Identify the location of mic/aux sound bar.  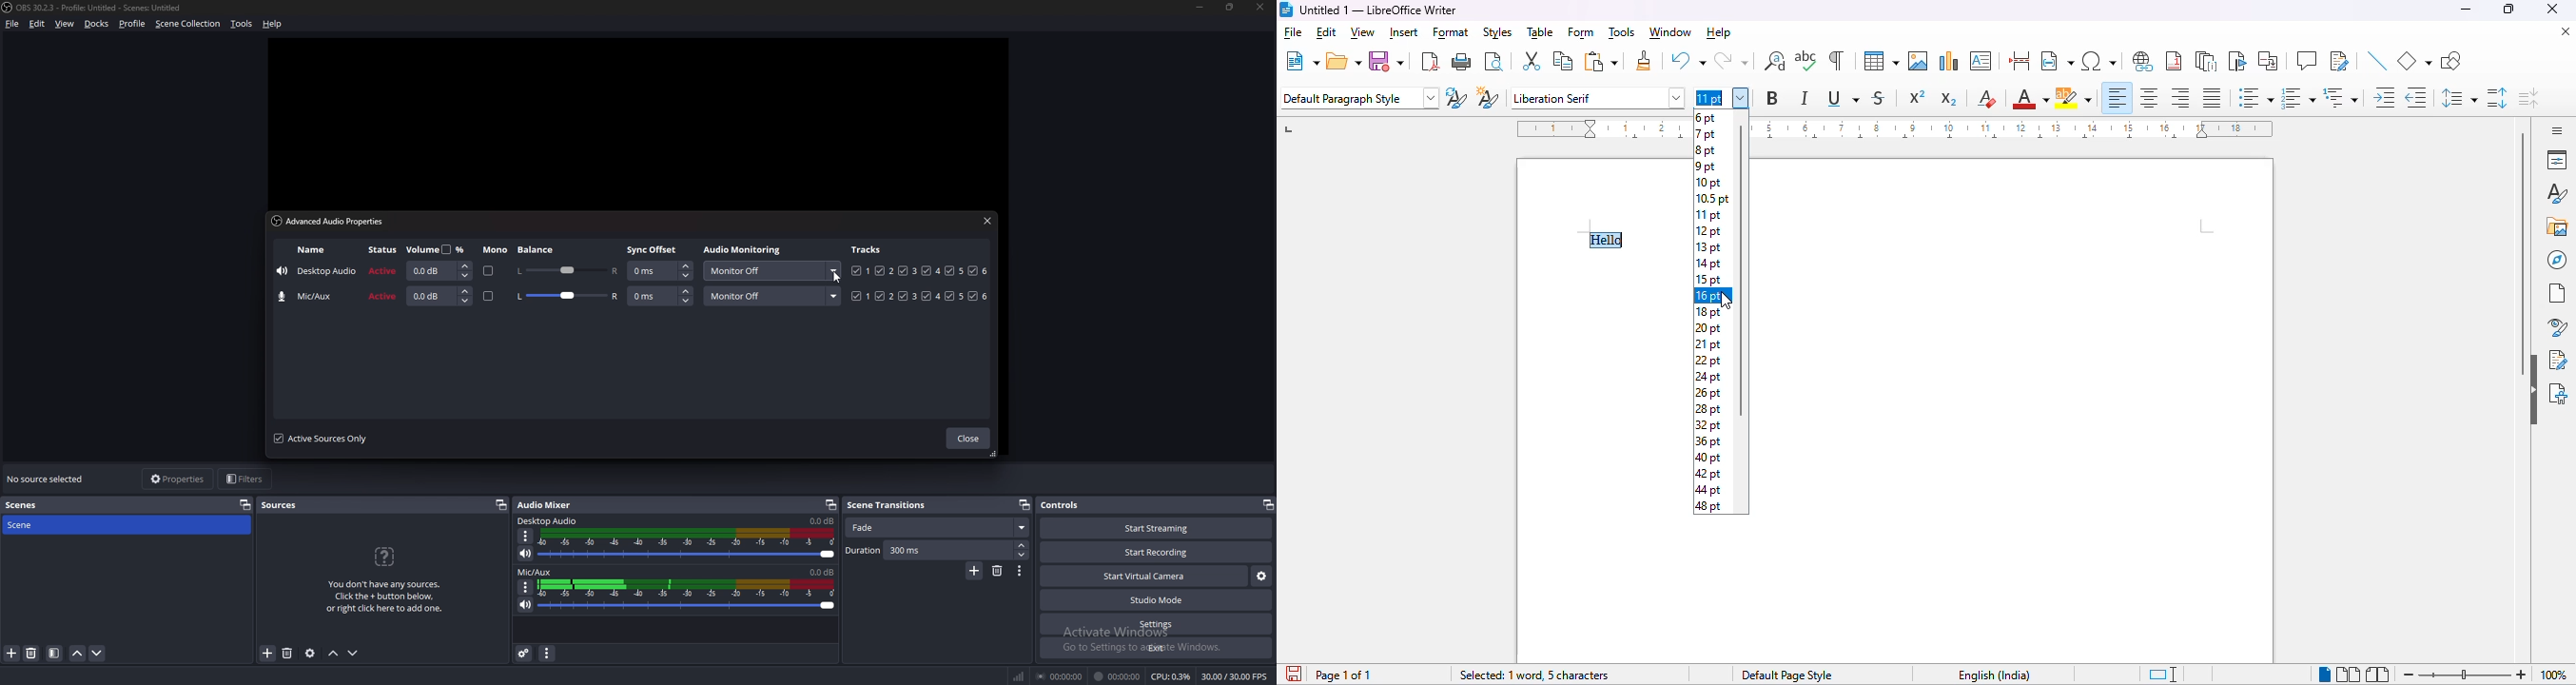
(687, 594).